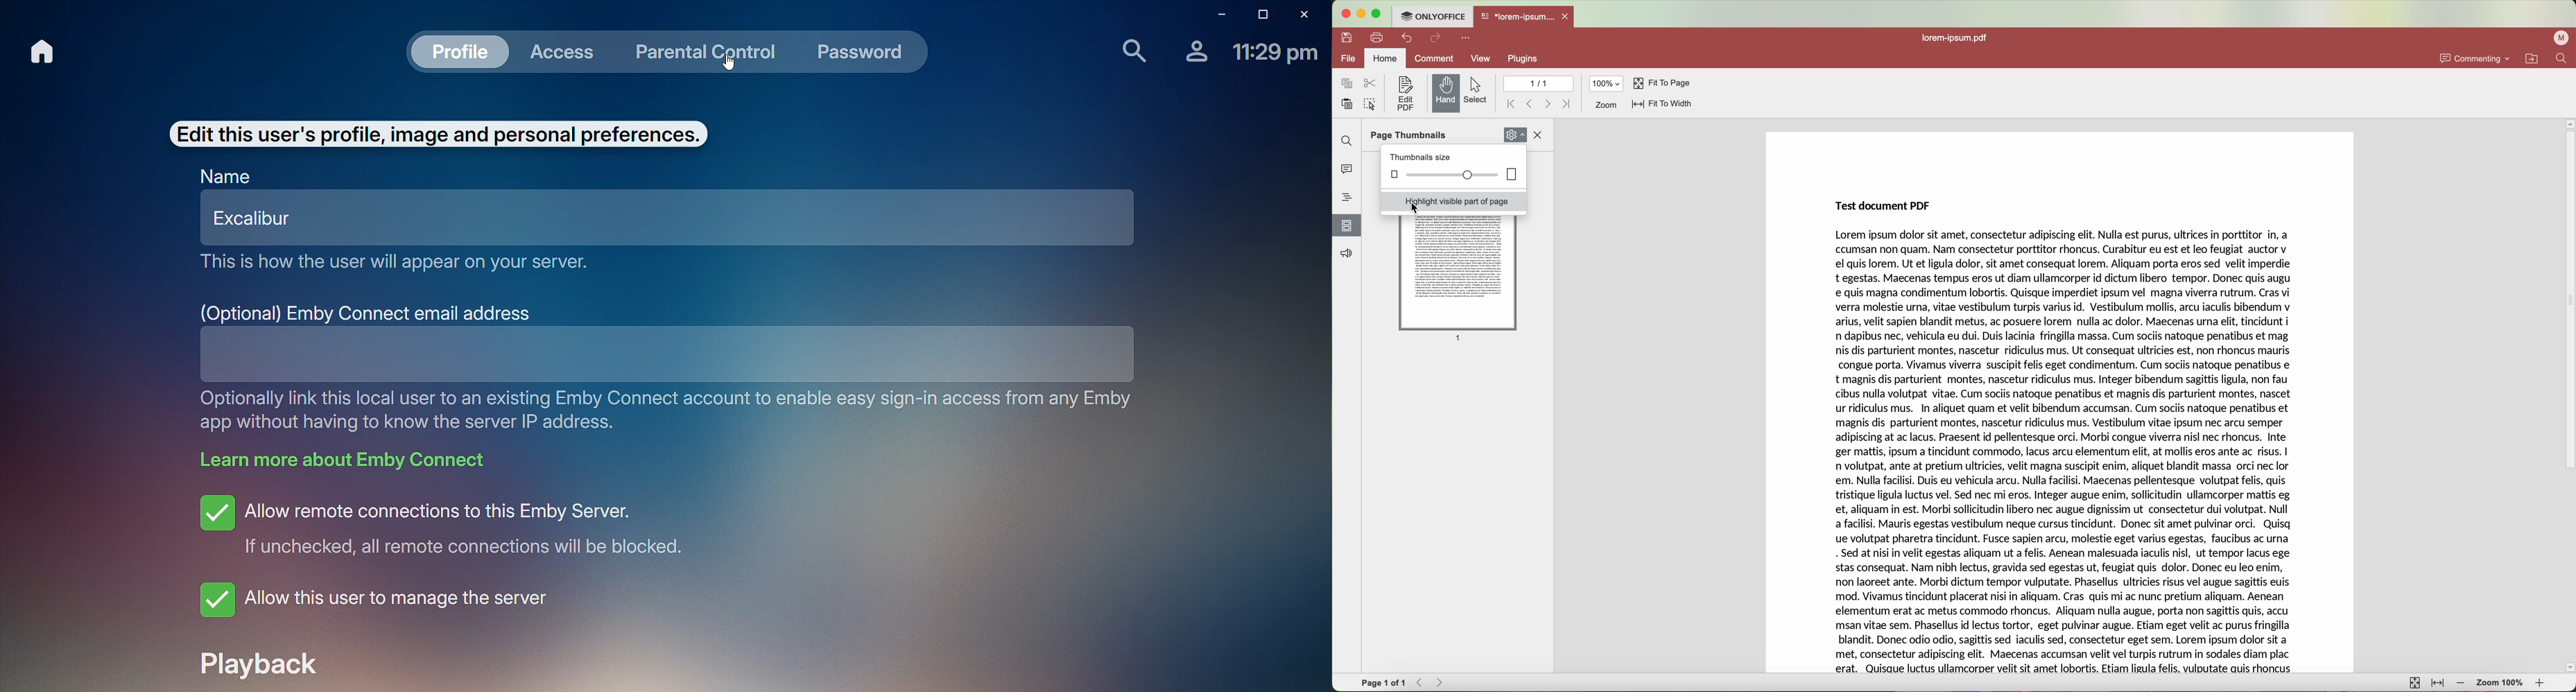 This screenshot has width=2576, height=700. I want to click on copy, so click(1344, 83).